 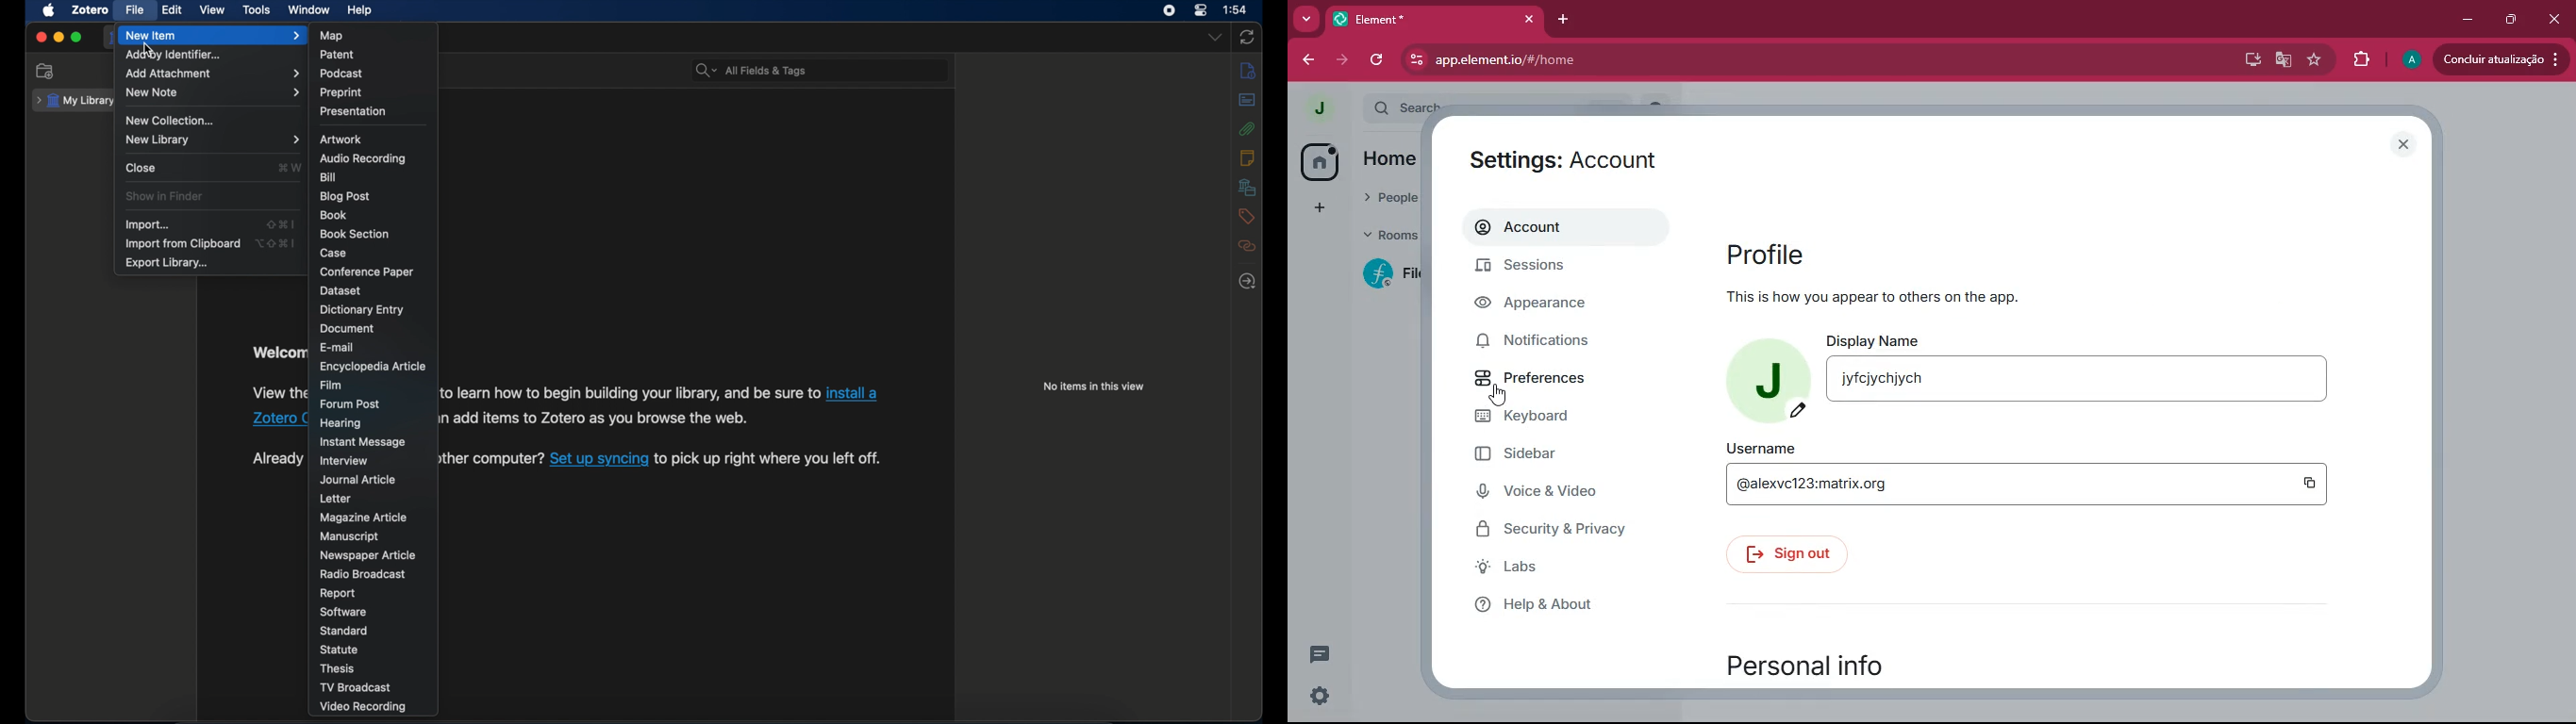 I want to click on new library, so click(x=211, y=139).